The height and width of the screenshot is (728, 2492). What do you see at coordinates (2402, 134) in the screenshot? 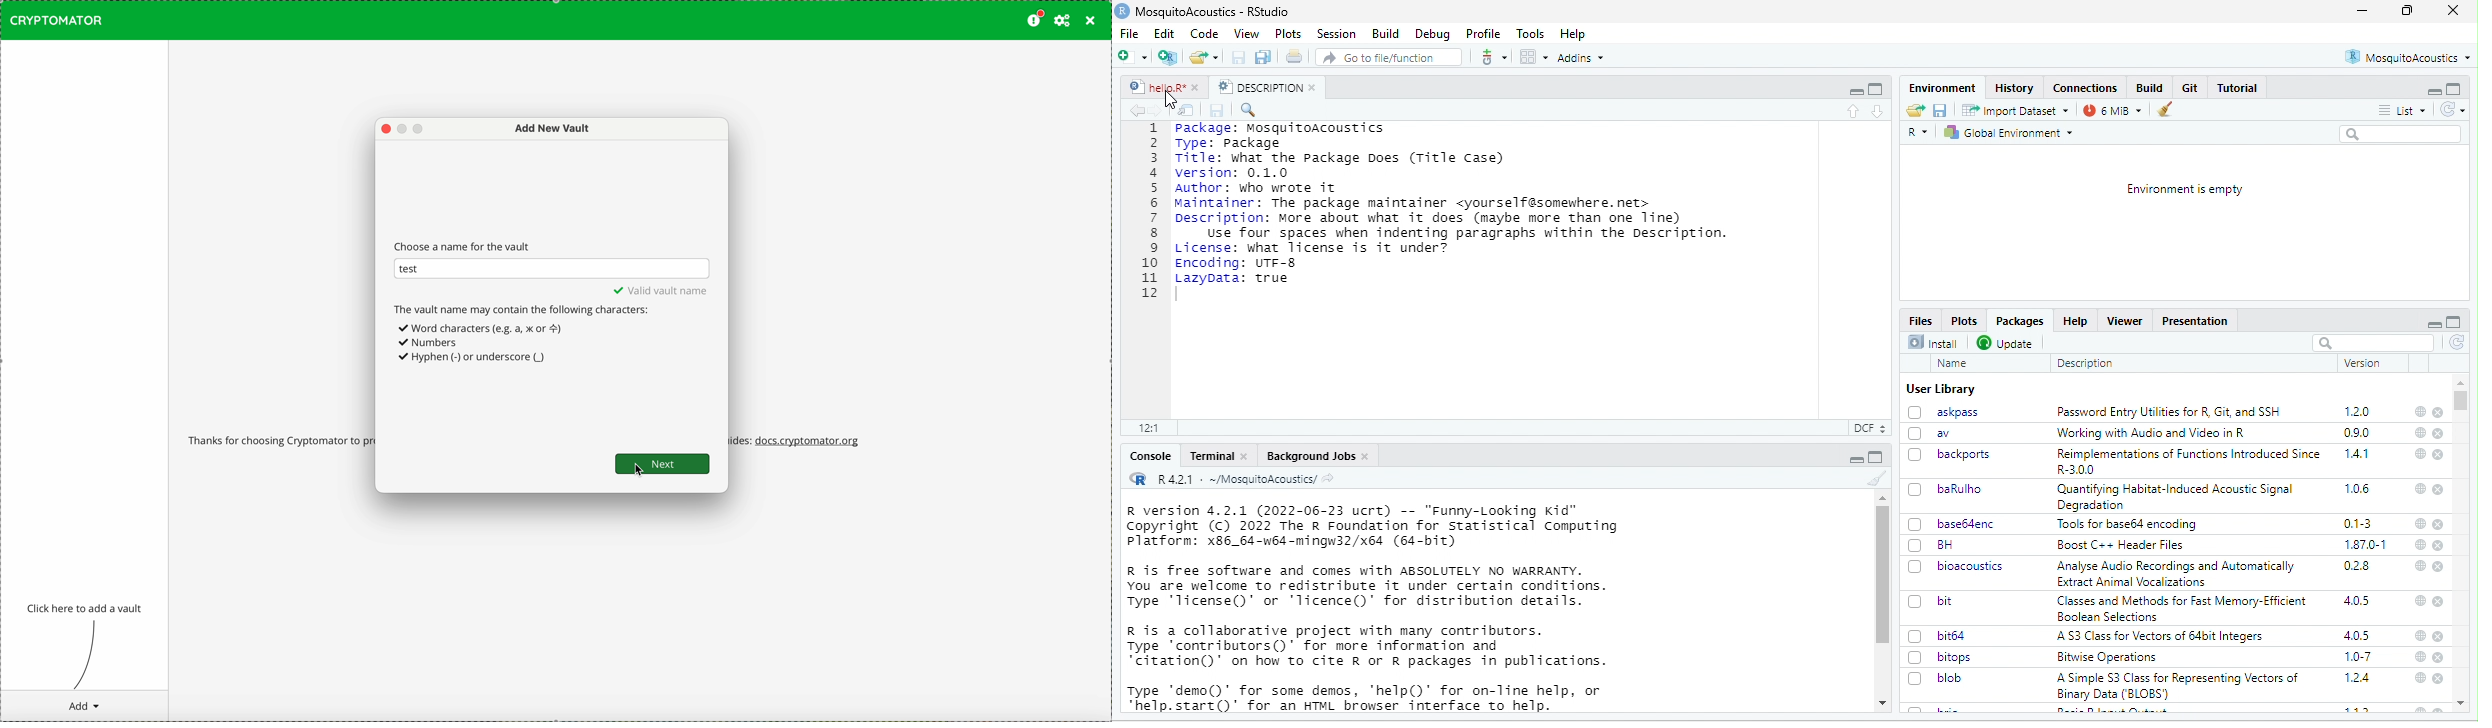
I see `Search bar` at bounding box center [2402, 134].